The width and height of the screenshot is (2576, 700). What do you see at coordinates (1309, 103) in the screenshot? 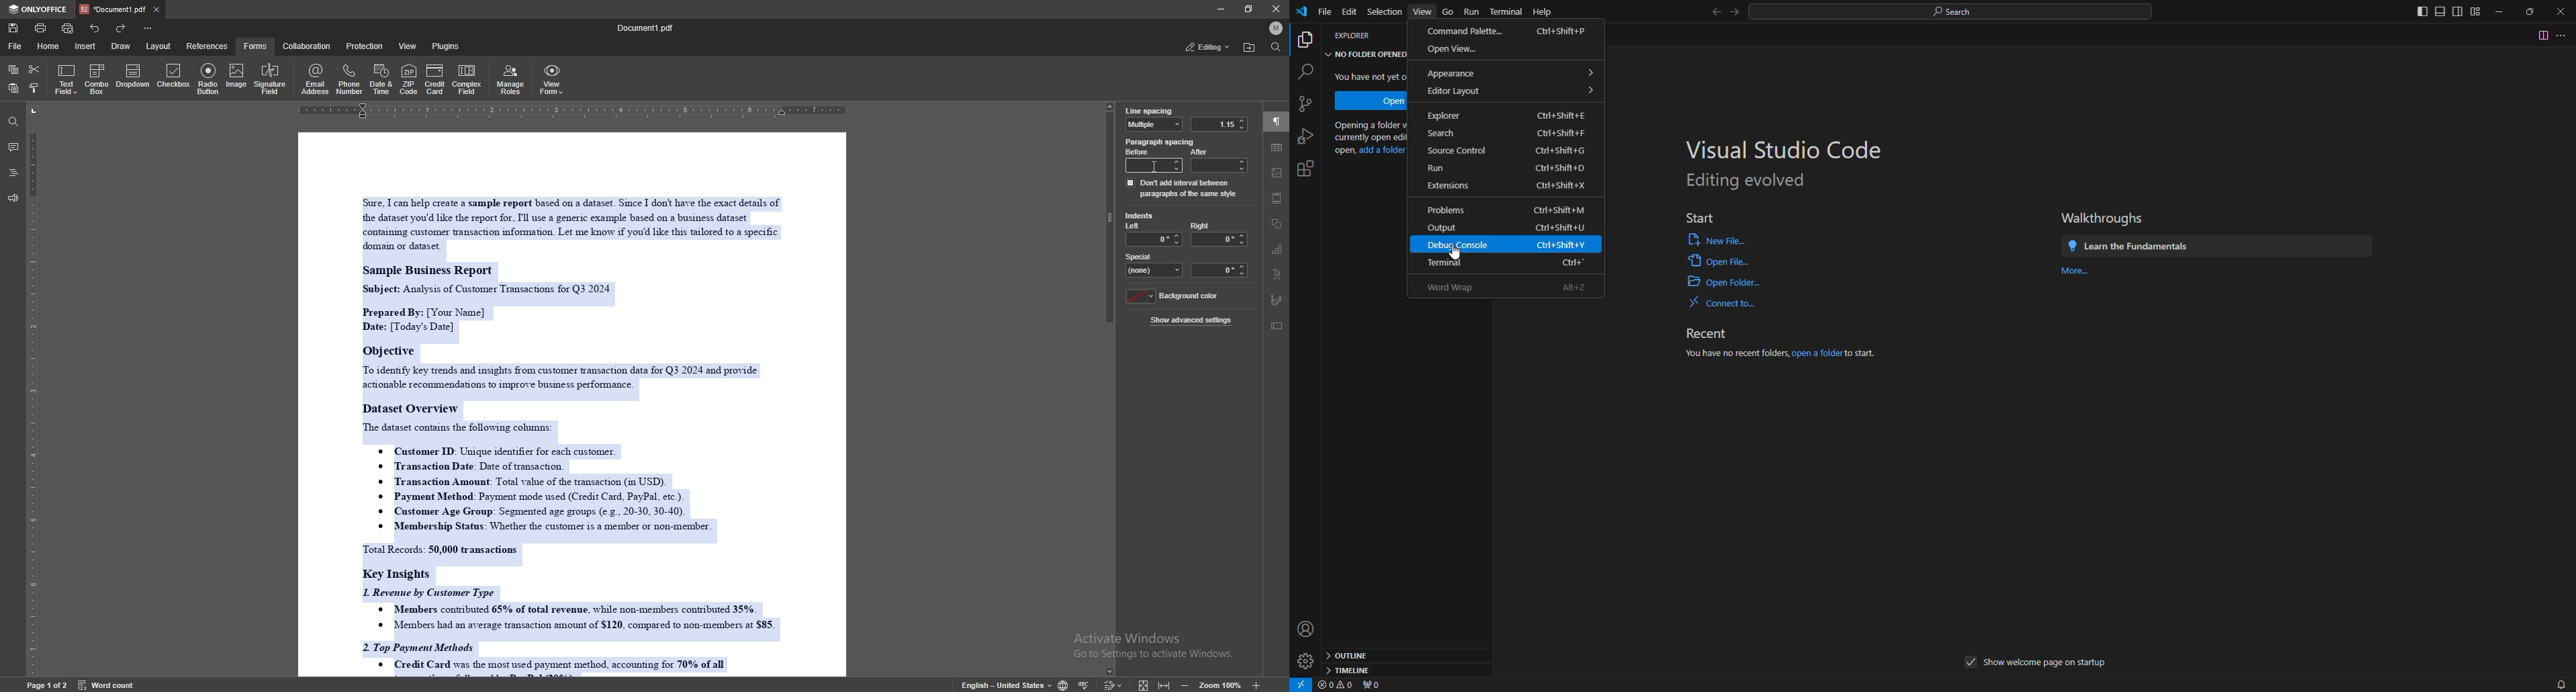
I see `New project` at bounding box center [1309, 103].